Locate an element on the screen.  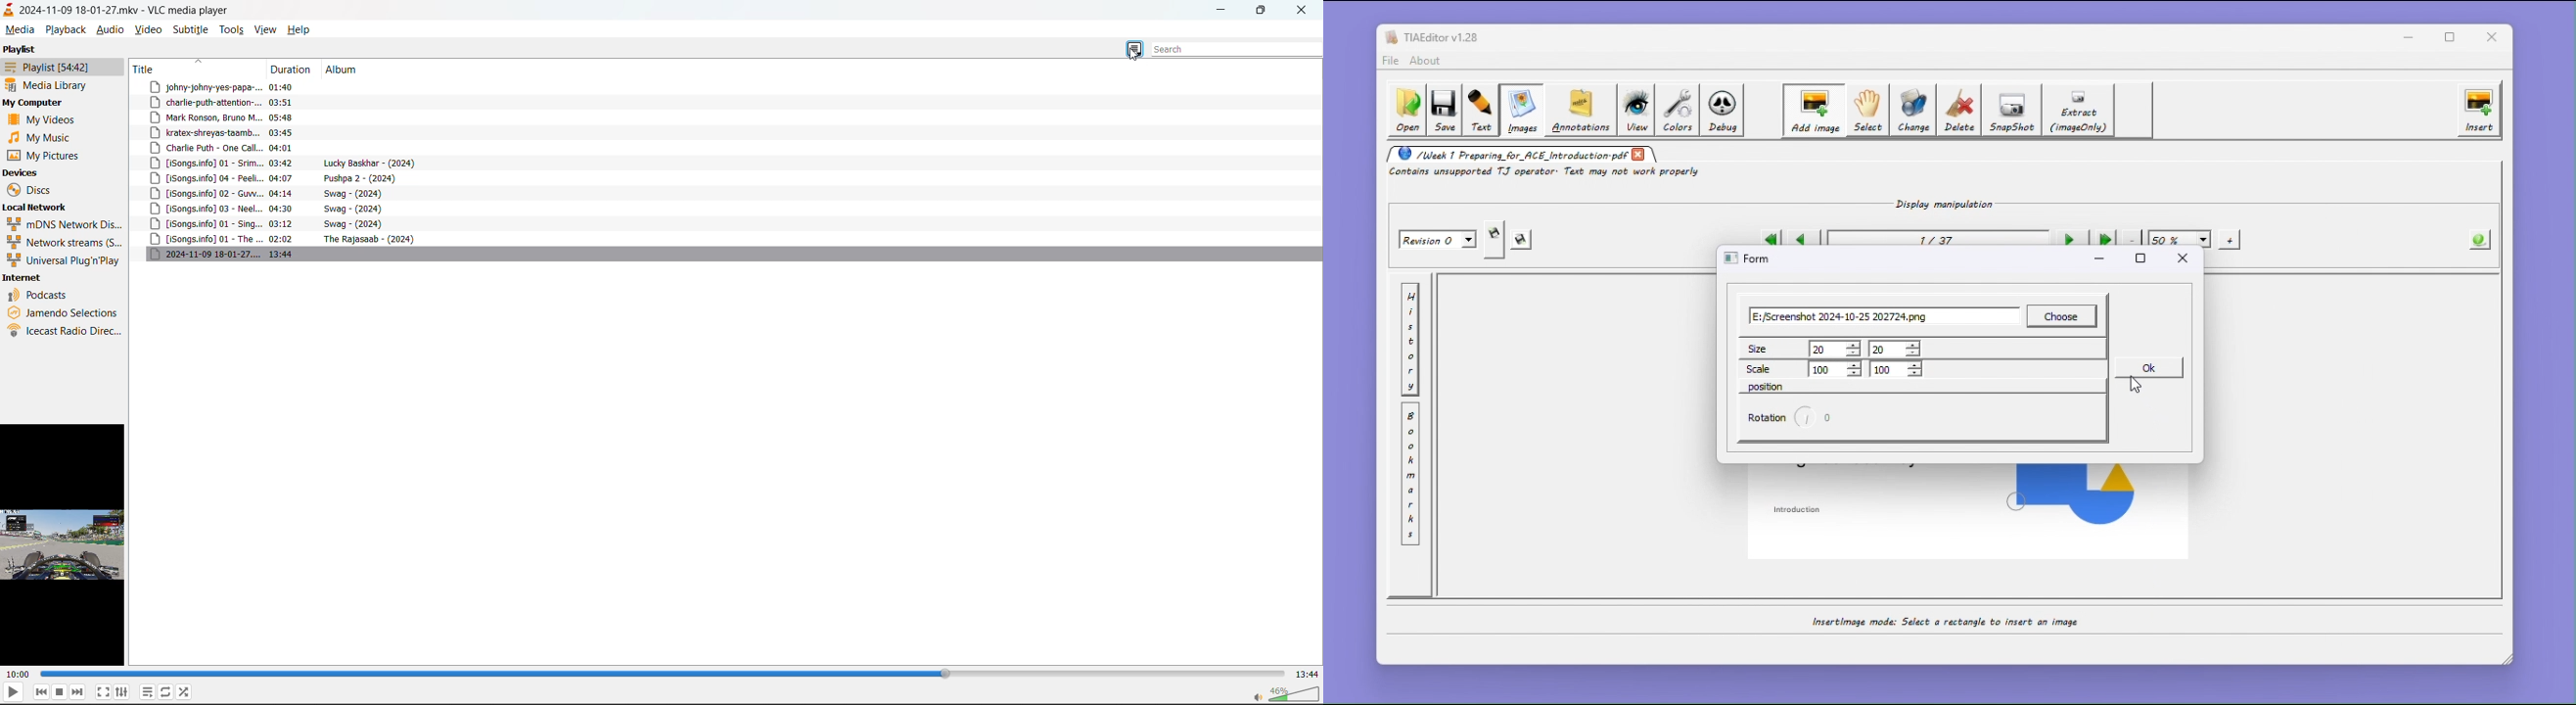
Insertimage mode: Select a rectangle to insert an image is located at coordinates (1943, 622).